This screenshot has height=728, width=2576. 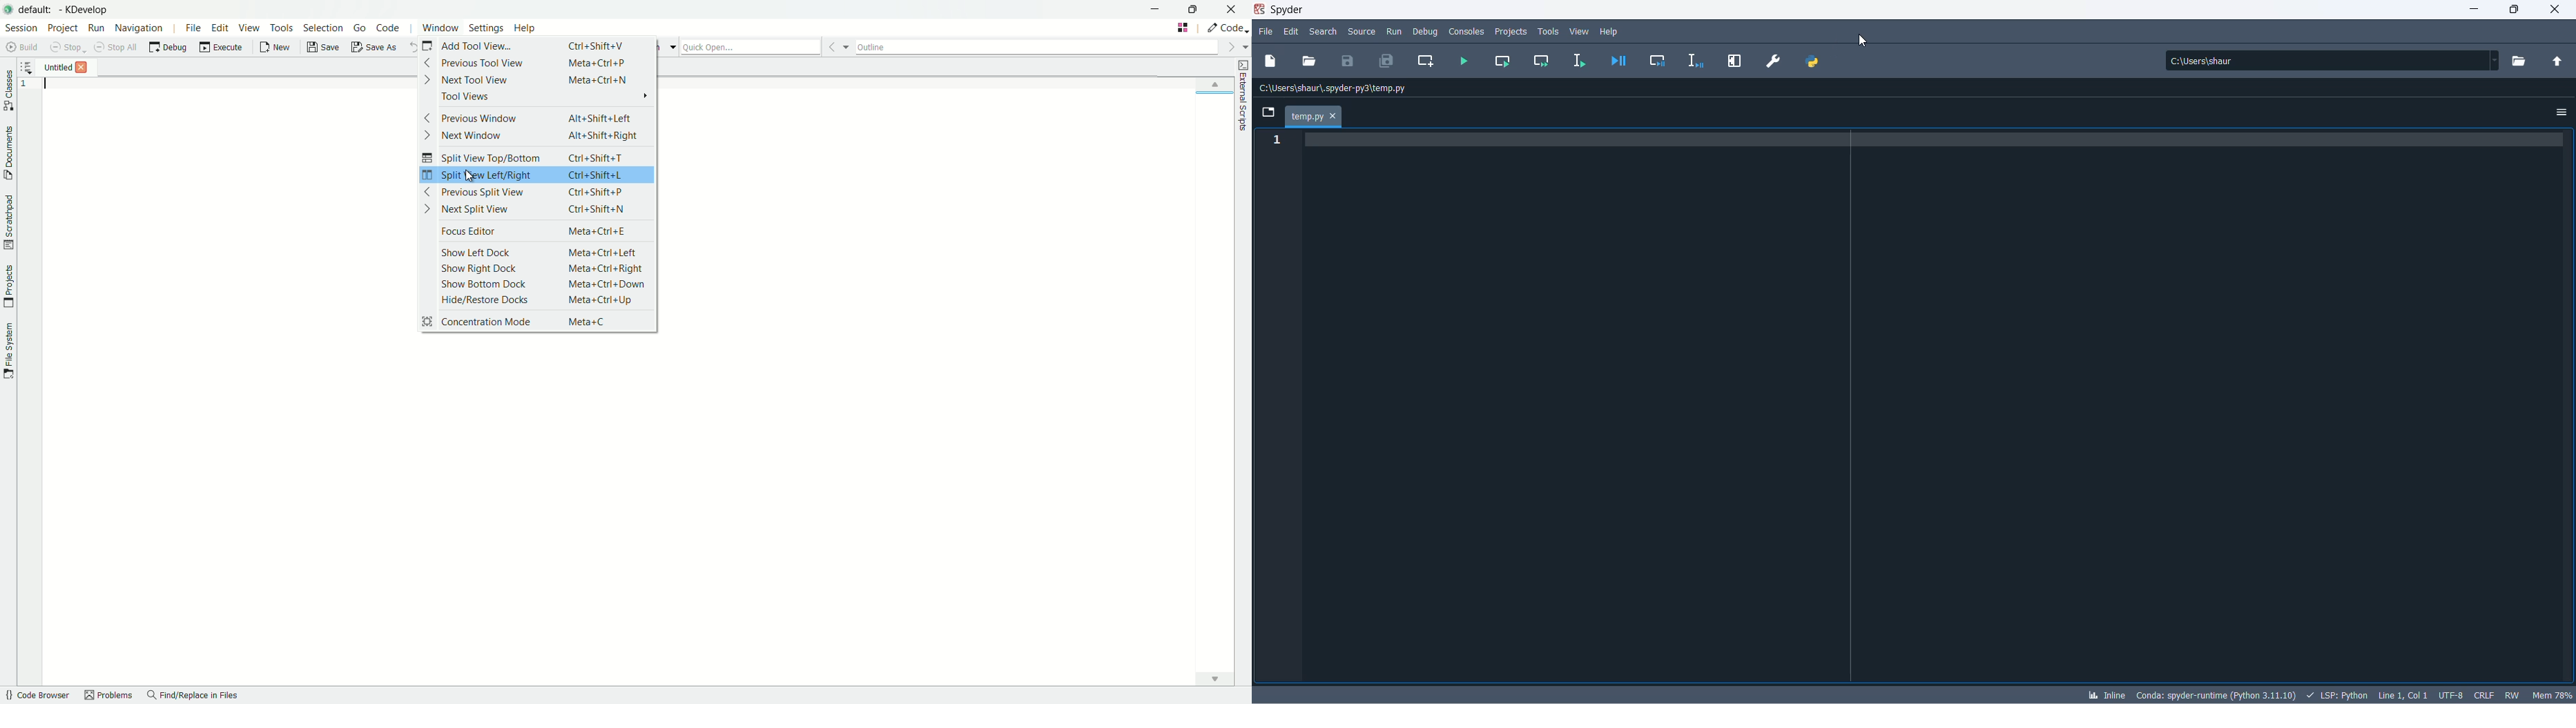 What do you see at coordinates (1466, 30) in the screenshot?
I see `consoles` at bounding box center [1466, 30].